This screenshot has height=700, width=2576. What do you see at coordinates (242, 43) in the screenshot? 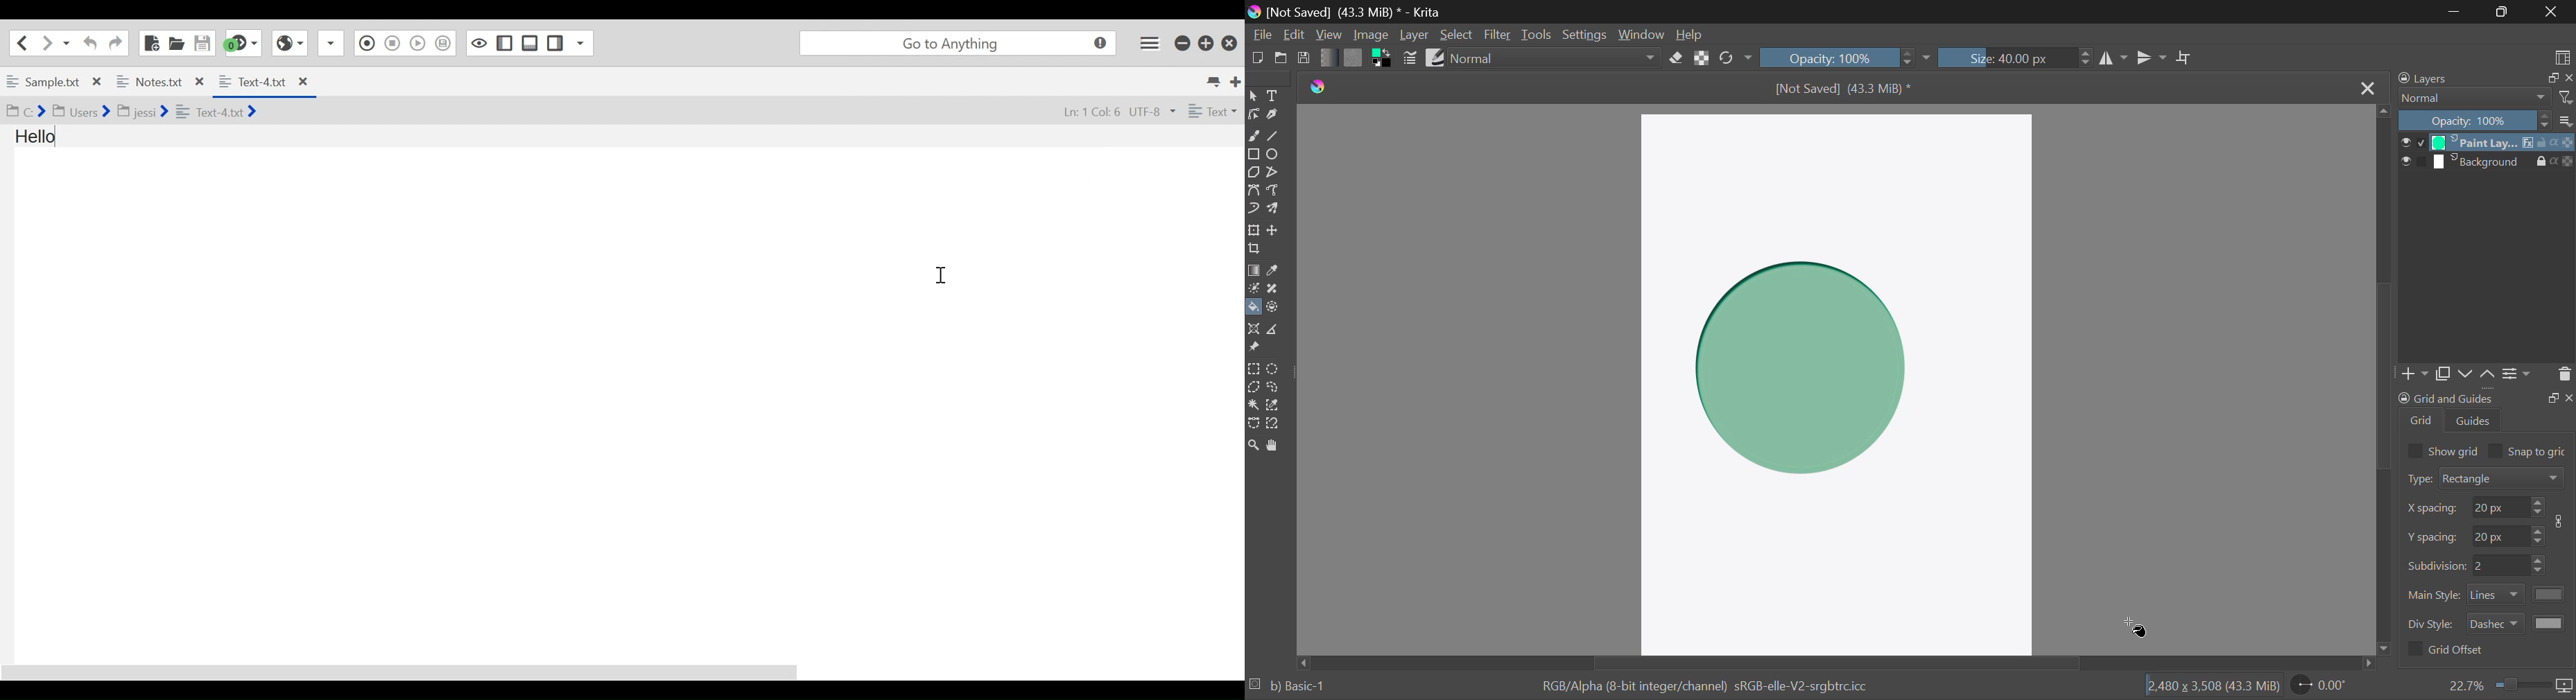
I see `Jump to the next syntax checking result` at bounding box center [242, 43].